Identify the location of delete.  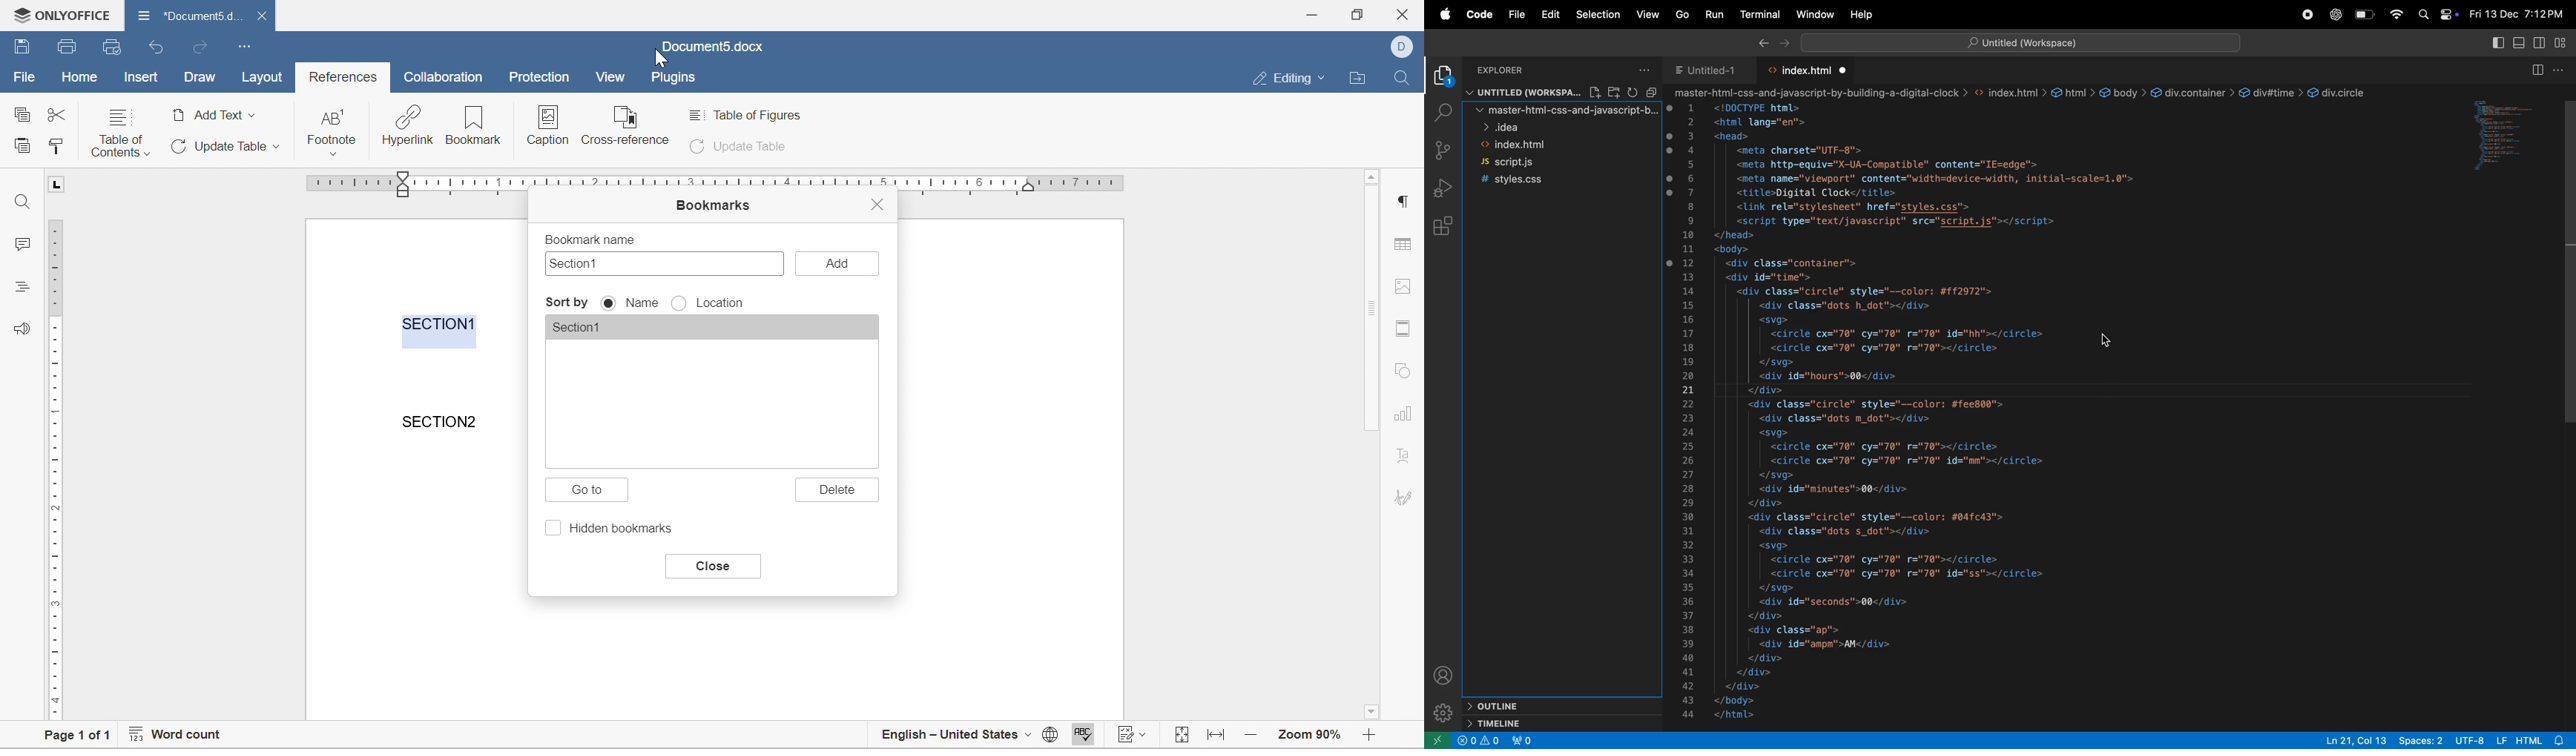
(839, 489).